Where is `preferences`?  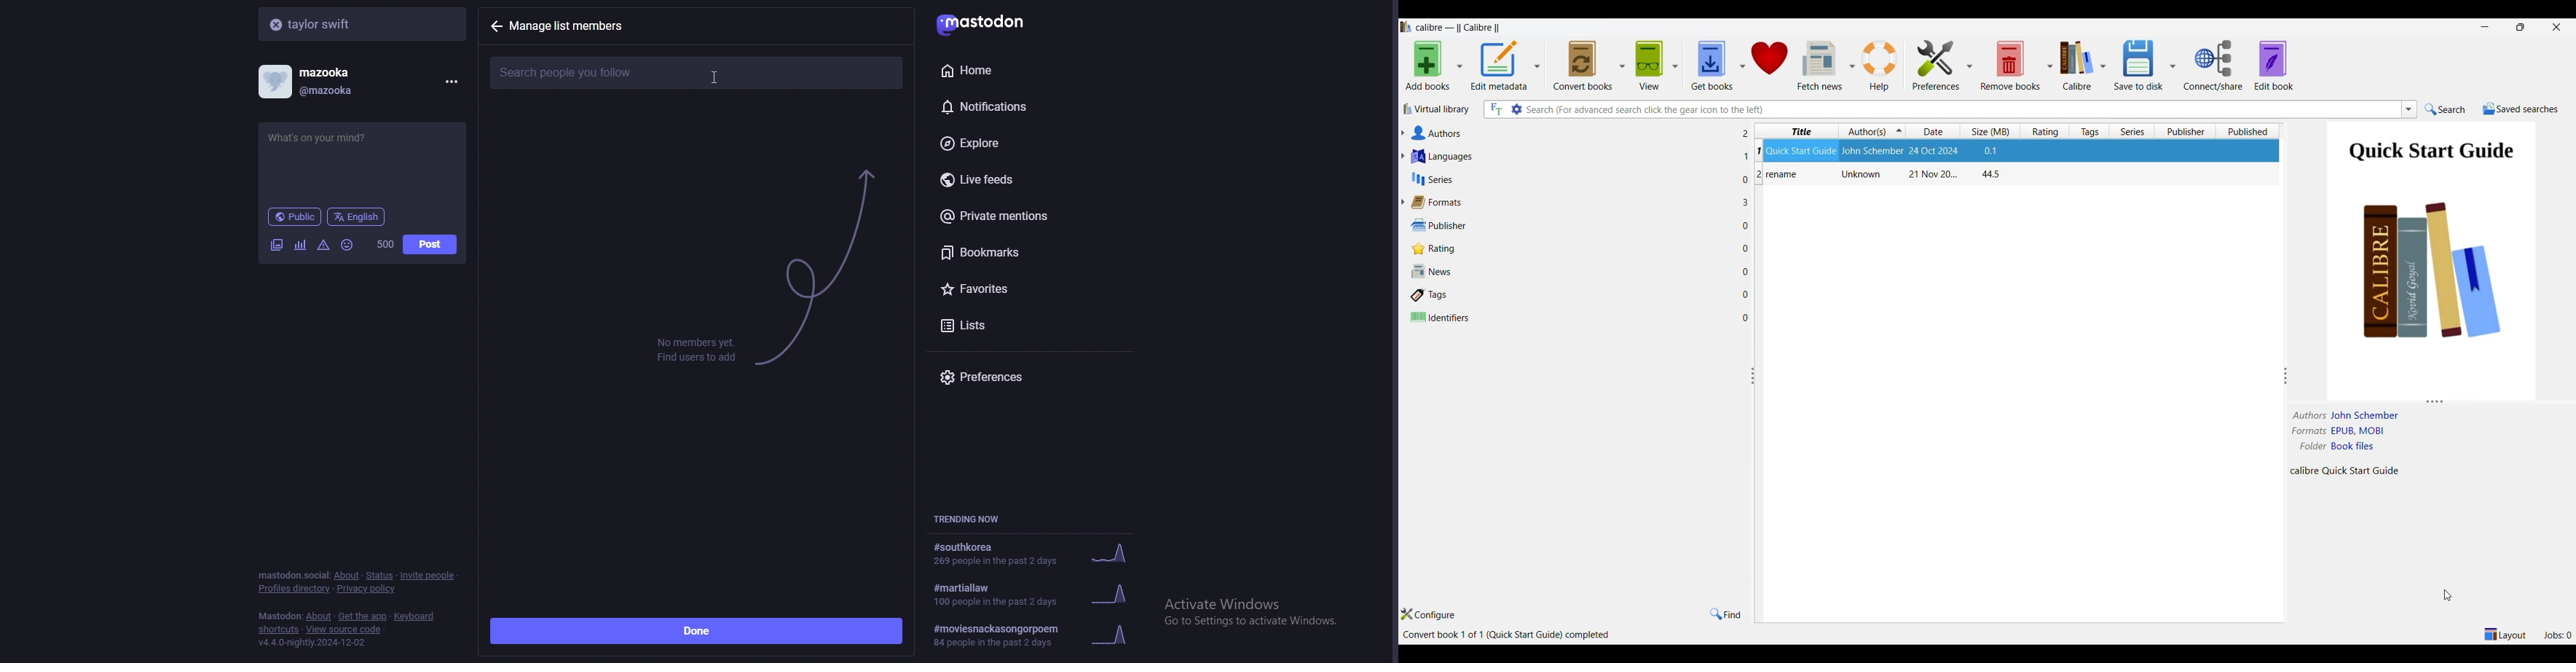
preferences is located at coordinates (1034, 377).